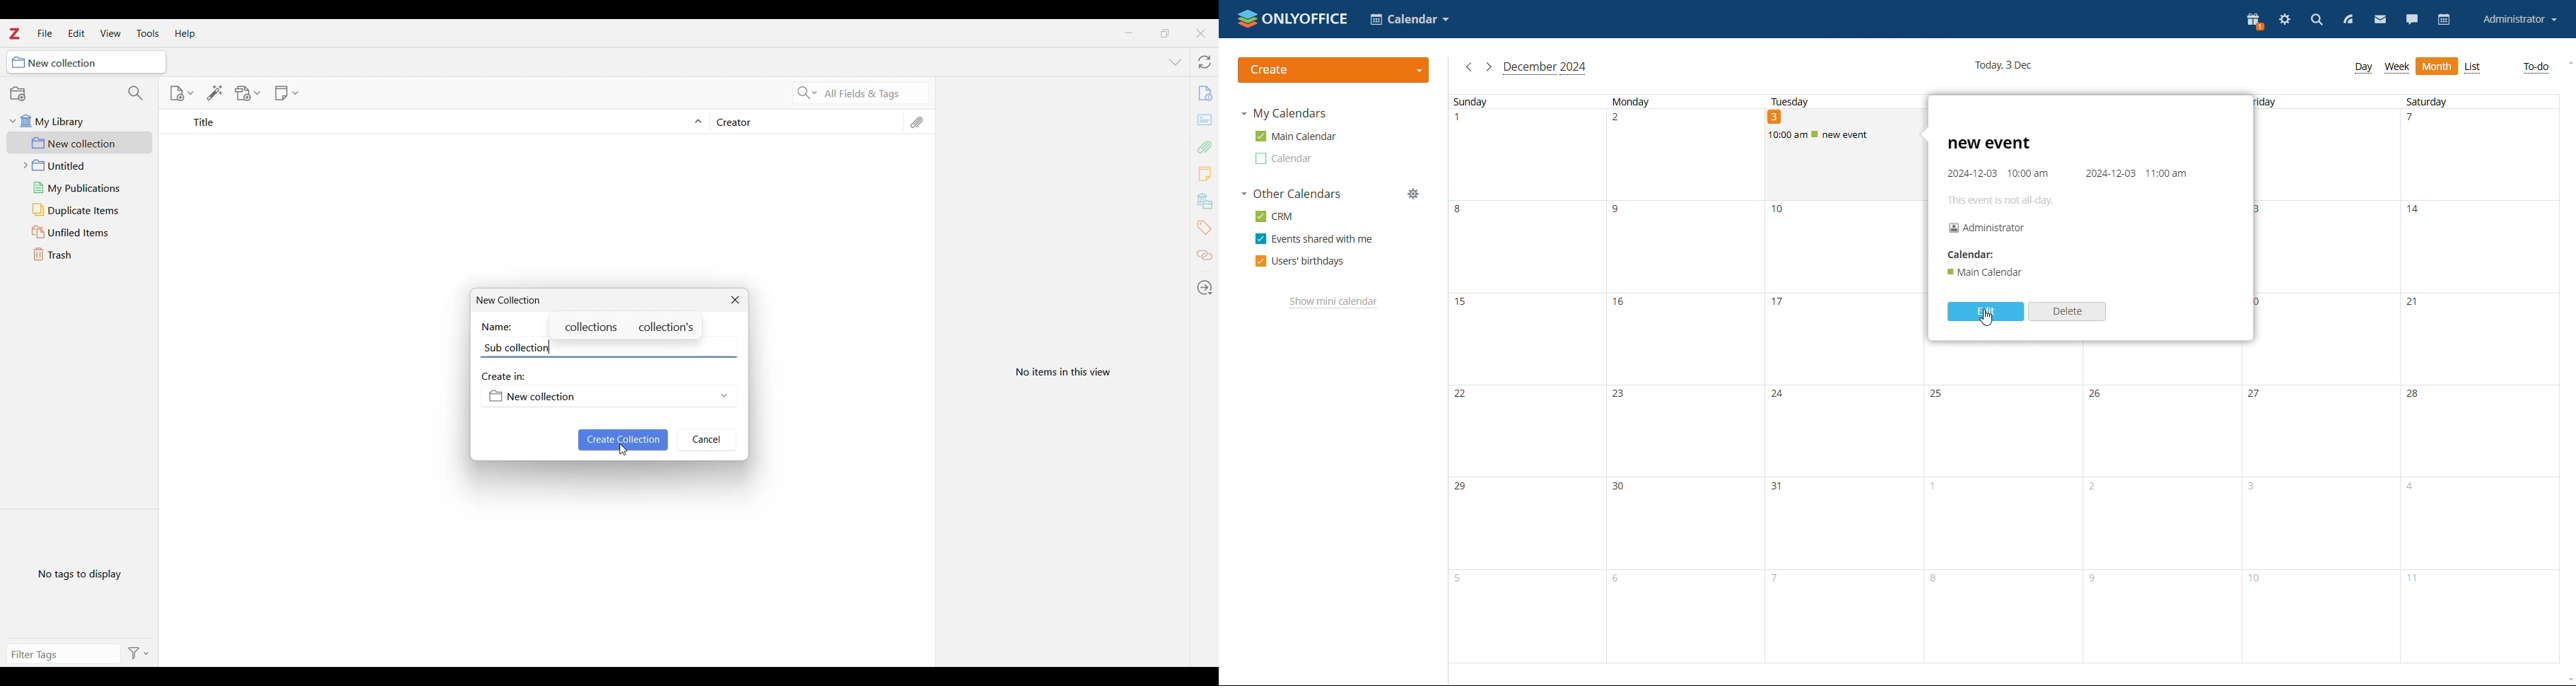 Image resolution: width=2576 pixels, height=700 pixels. What do you see at coordinates (1204, 91) in the screenshot?
I see `file ` at bounding box center [1204, 91].